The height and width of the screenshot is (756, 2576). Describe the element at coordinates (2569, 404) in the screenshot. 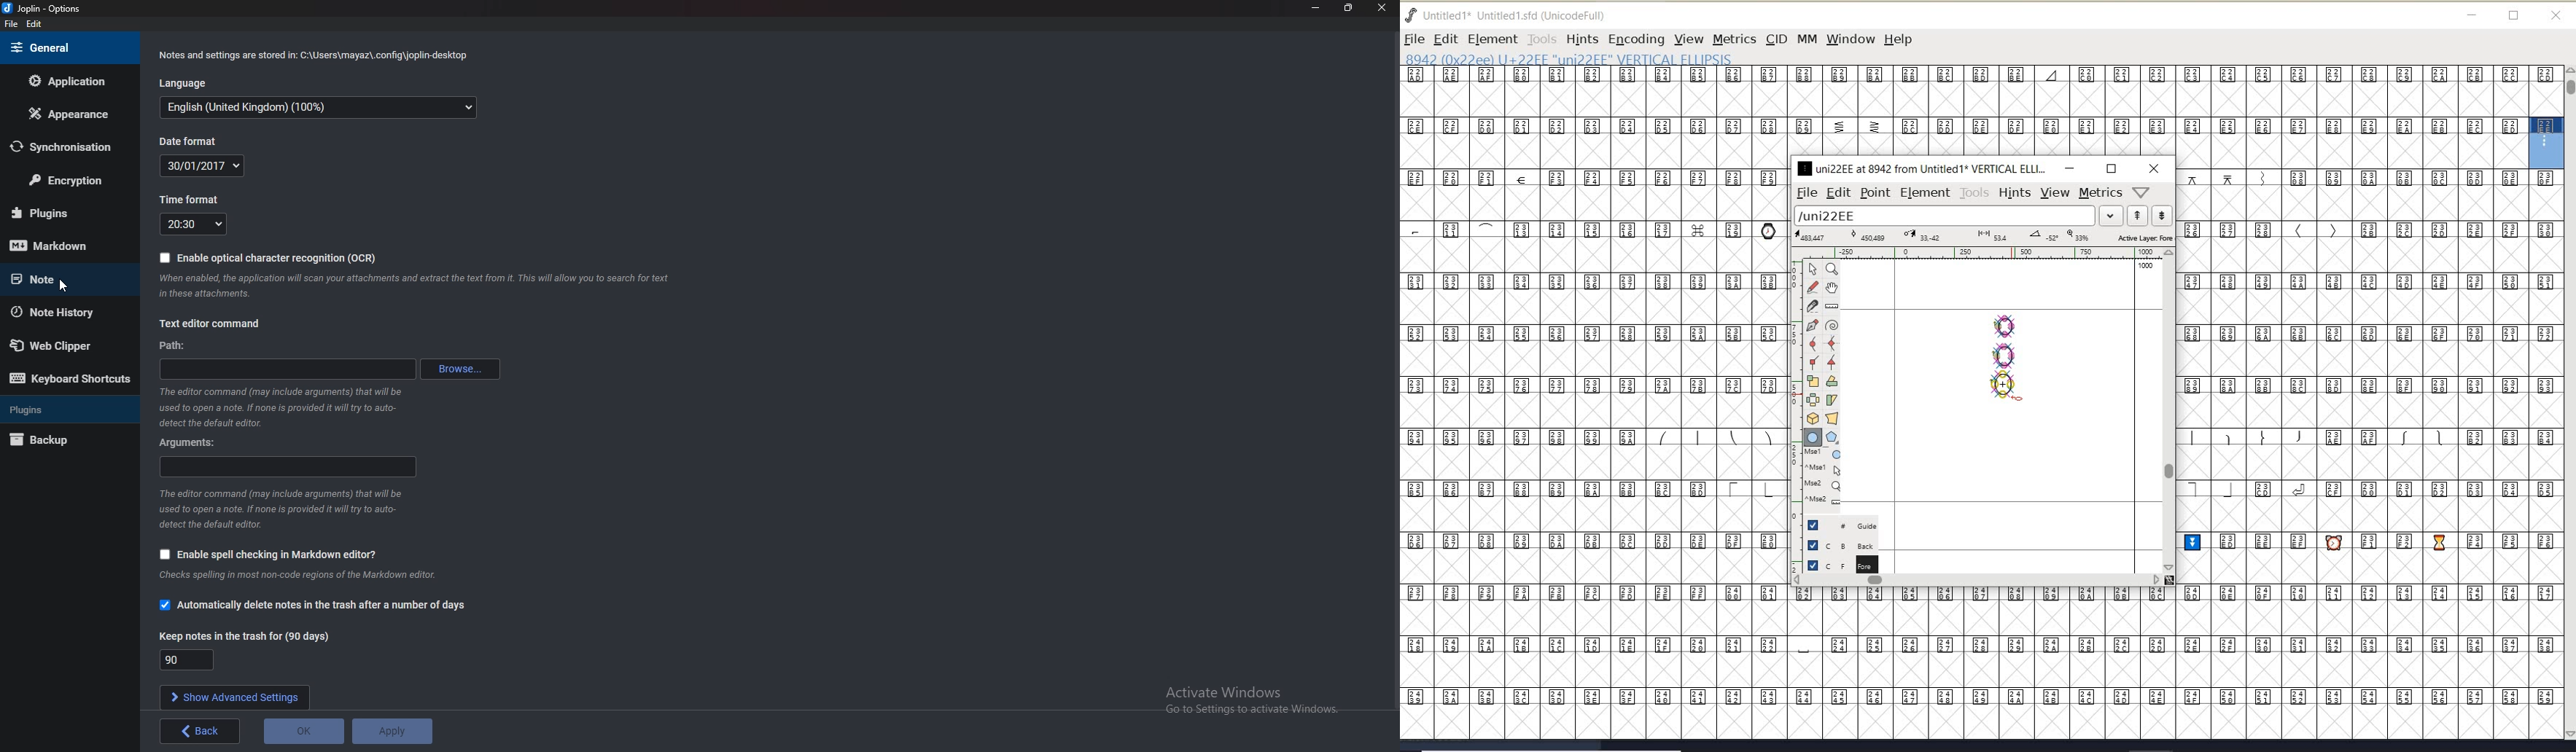

I see `SCROLLBAR` at that location.